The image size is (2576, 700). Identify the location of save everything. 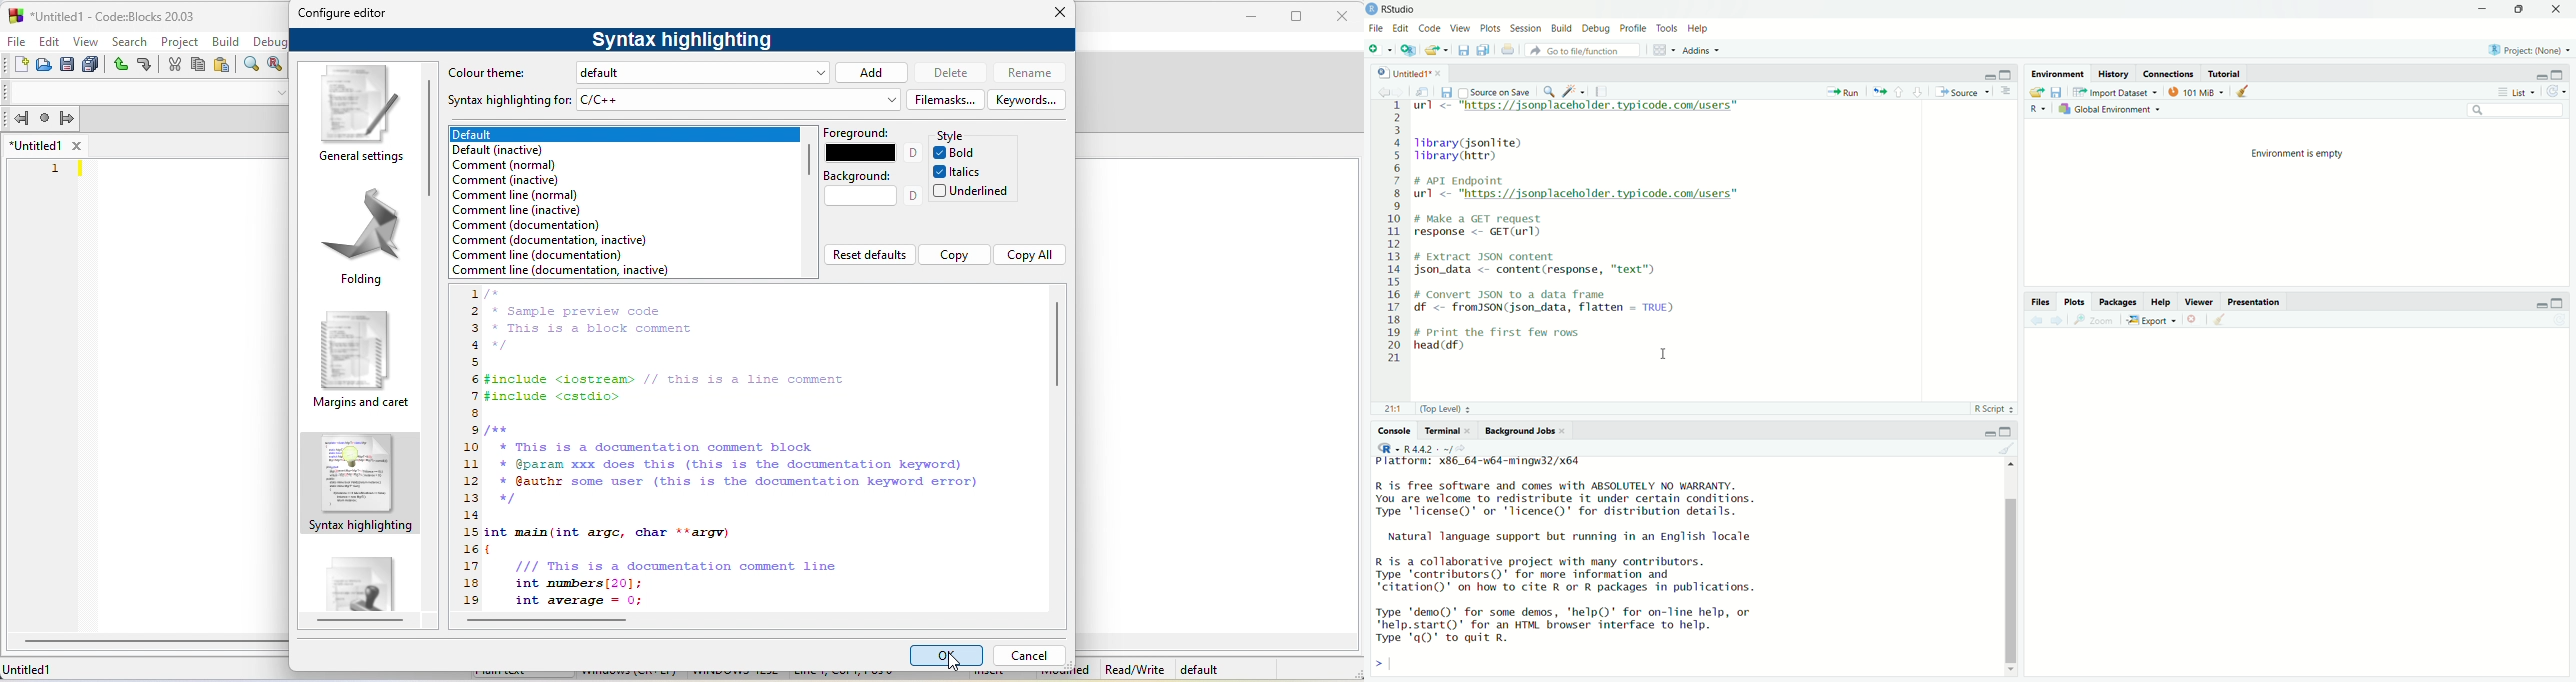
(91, 65).